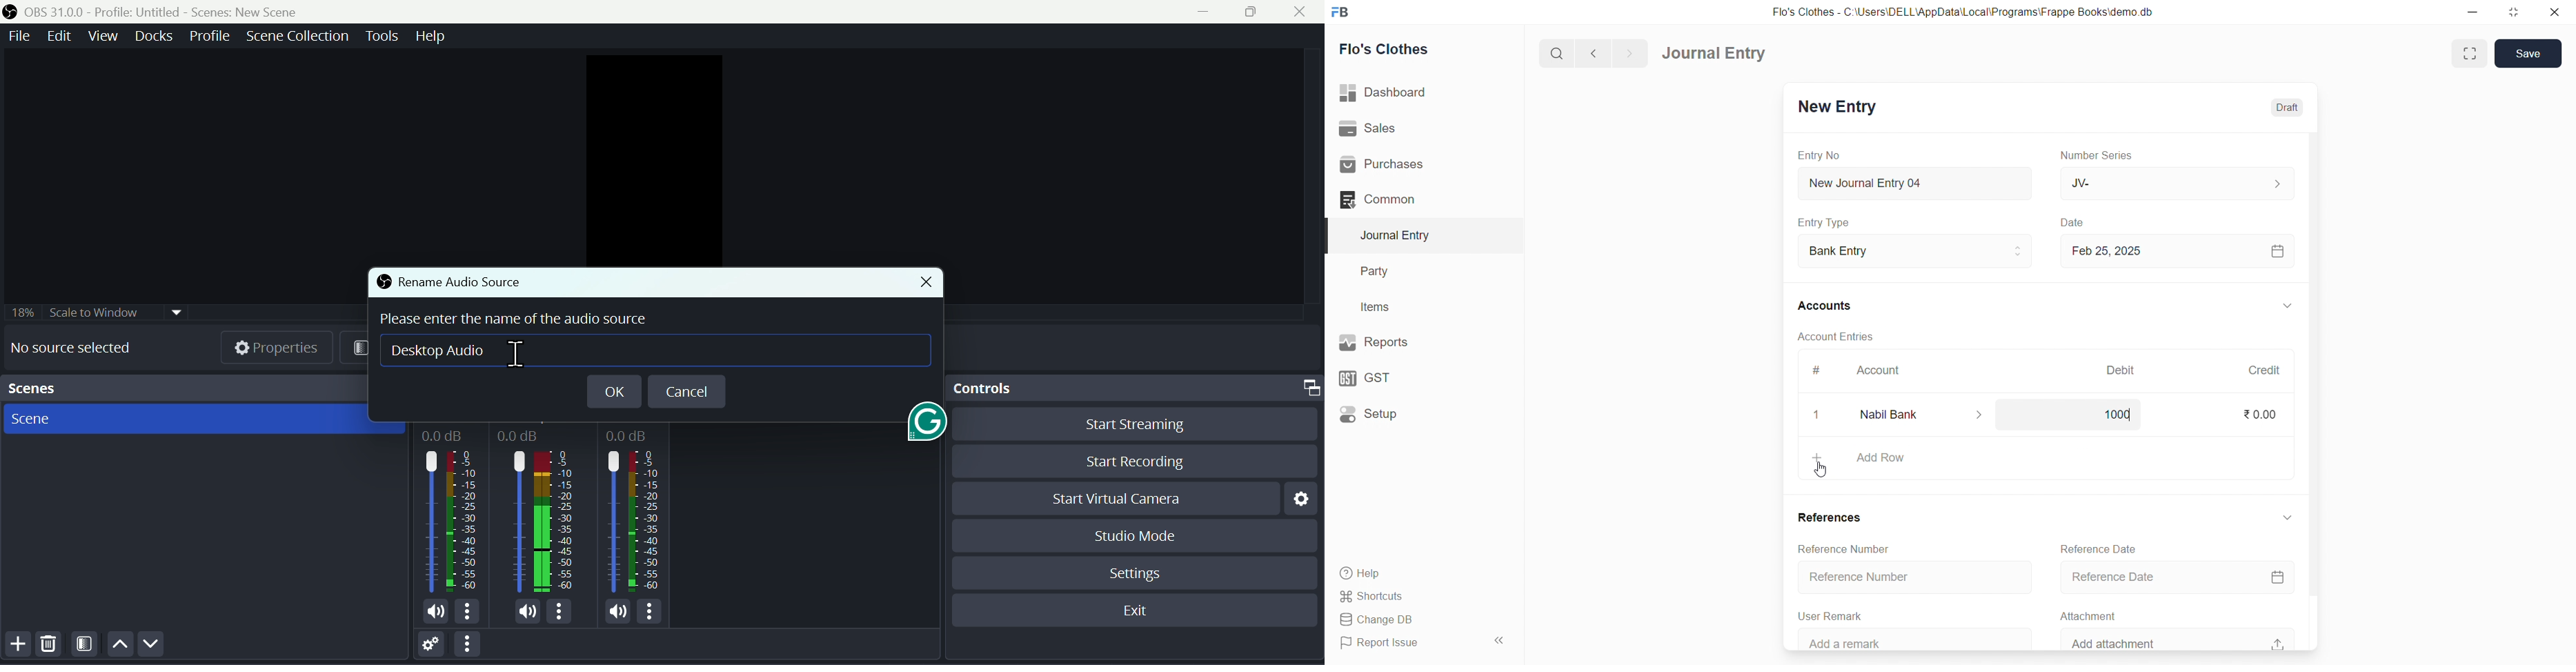 The image size is (2576, 672). I want to click on Please enter the name of the audio source, so click(524, 321).